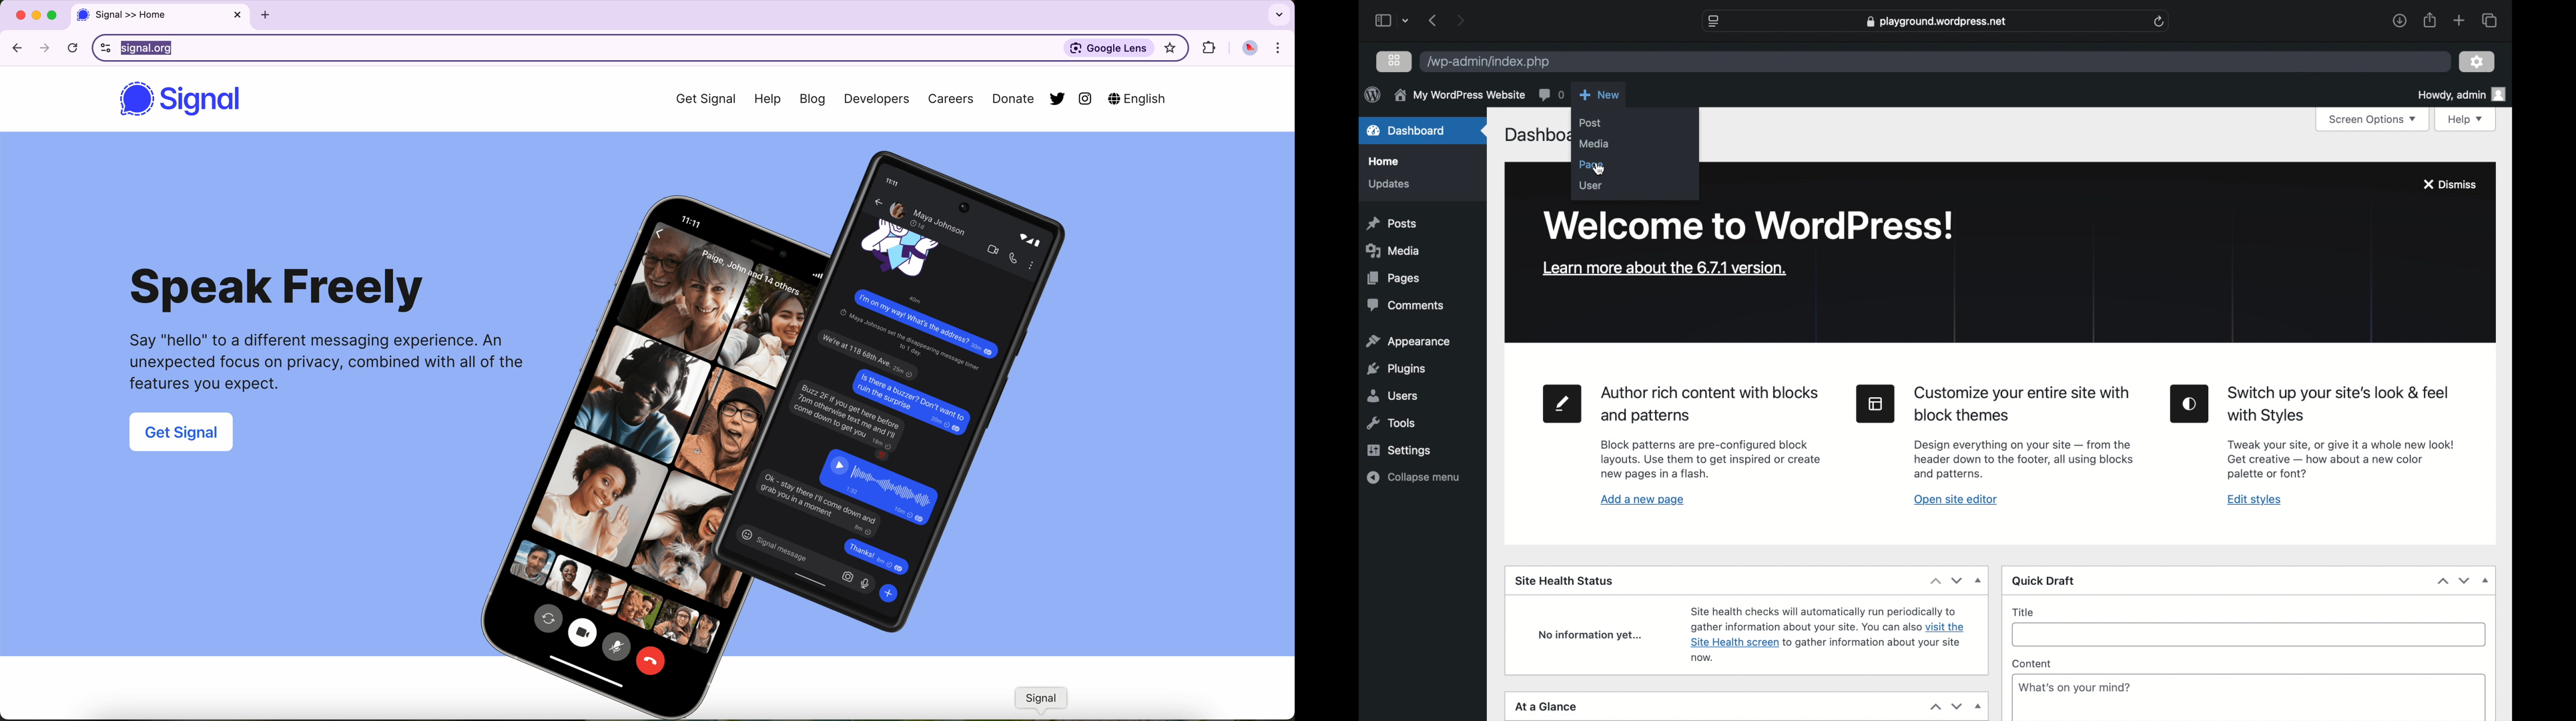  What do you see at coordinates (559, 48) in the screenshot?
I see `URL in the browser` at bounding box center [559, 48].